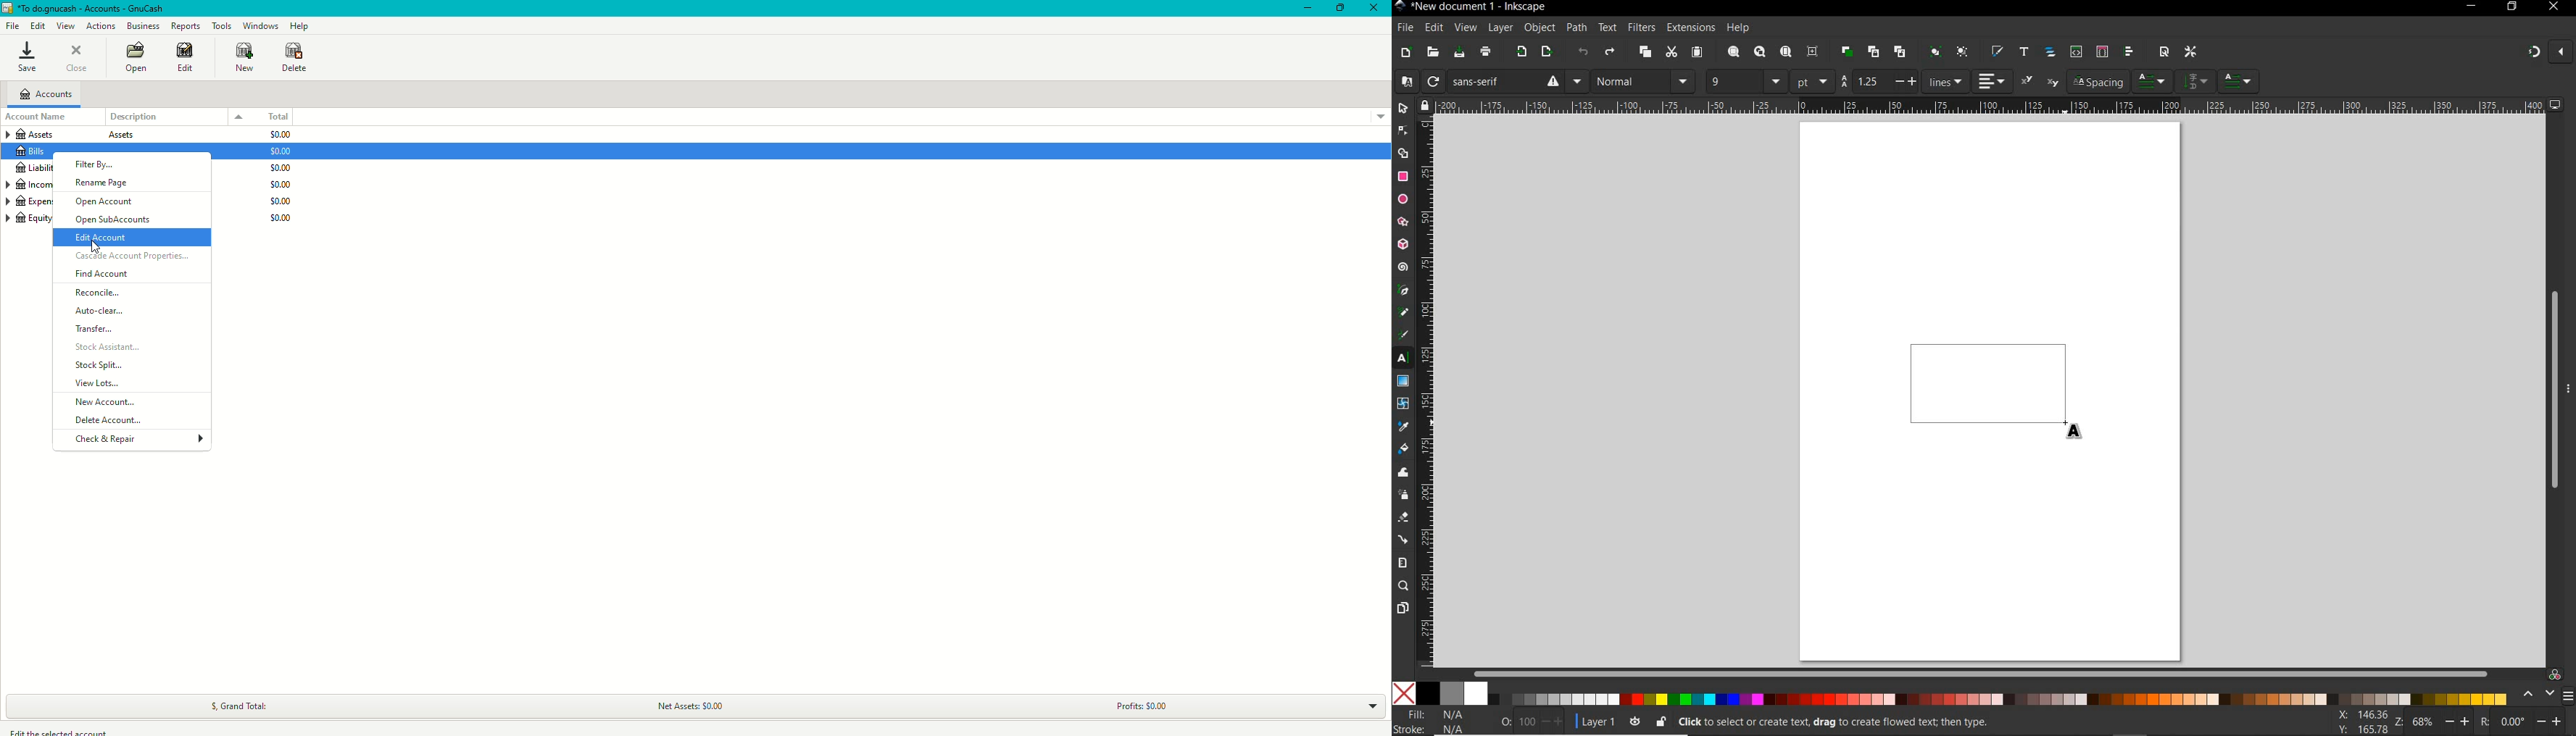 The height and width of the screenshot is (756, 2576). I want to click on GnuCash, so click(89, 9).